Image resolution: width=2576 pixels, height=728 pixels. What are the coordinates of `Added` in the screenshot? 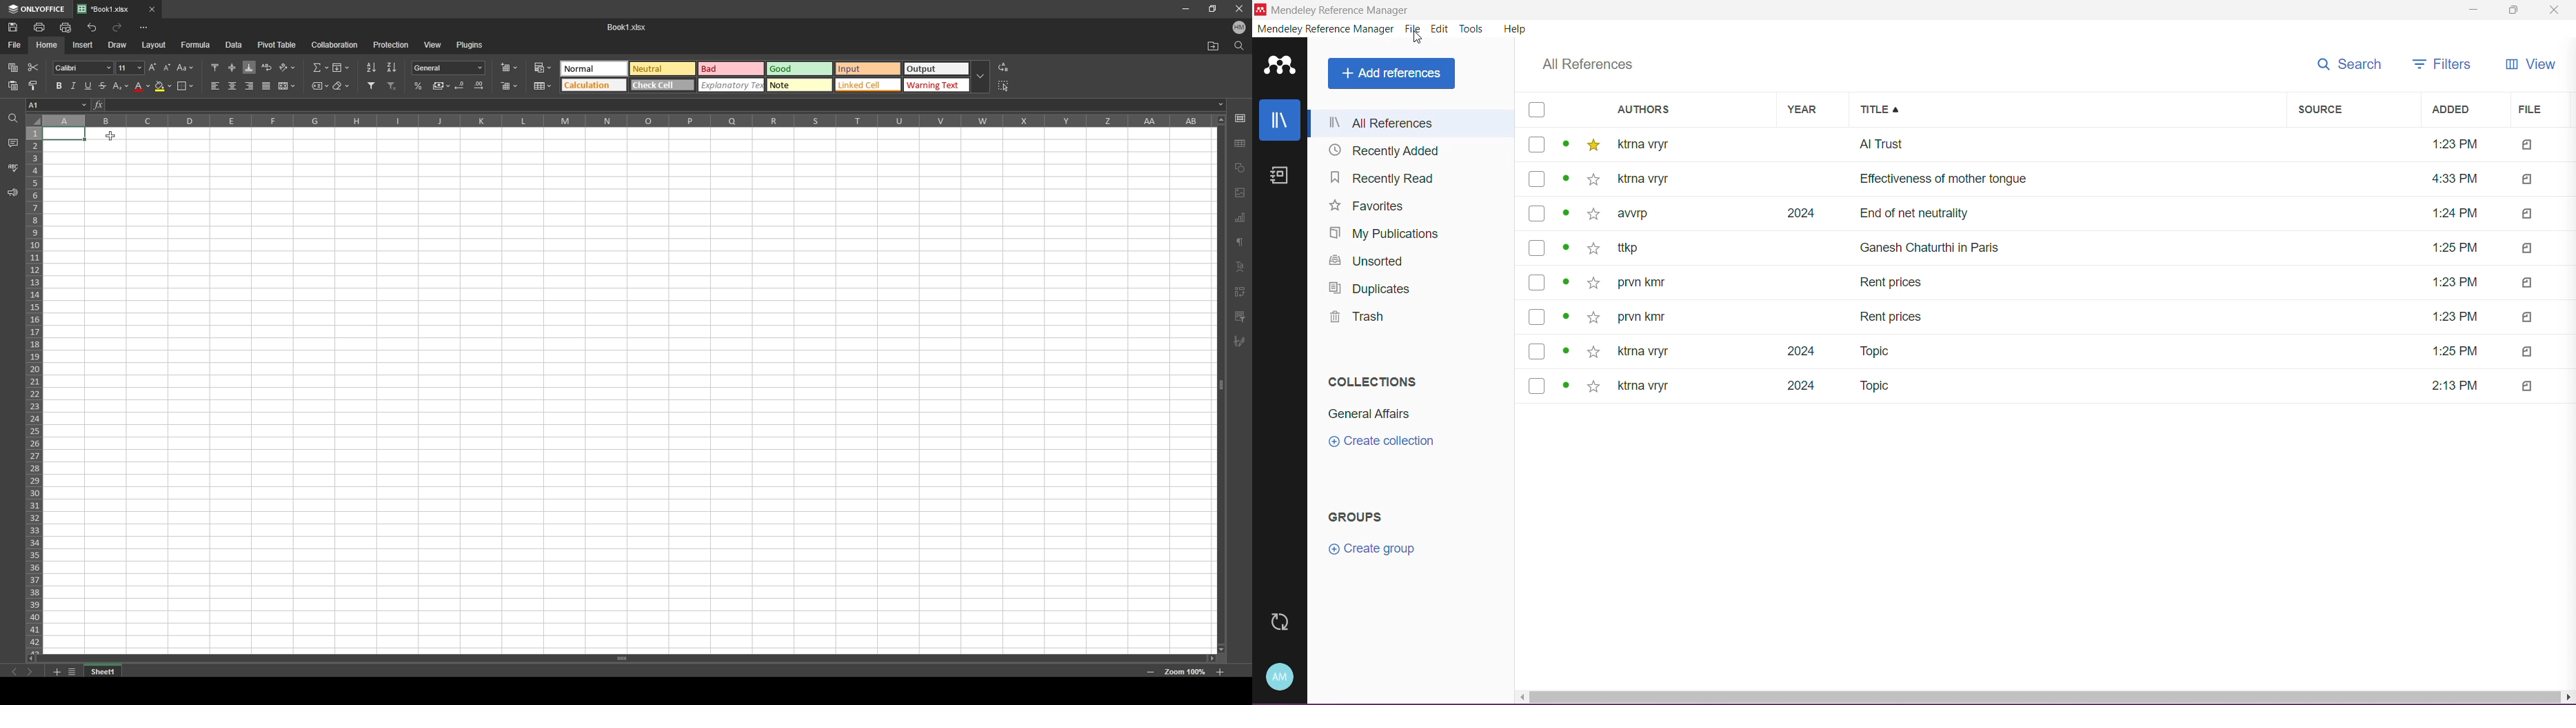 It's located at (2462, 109).